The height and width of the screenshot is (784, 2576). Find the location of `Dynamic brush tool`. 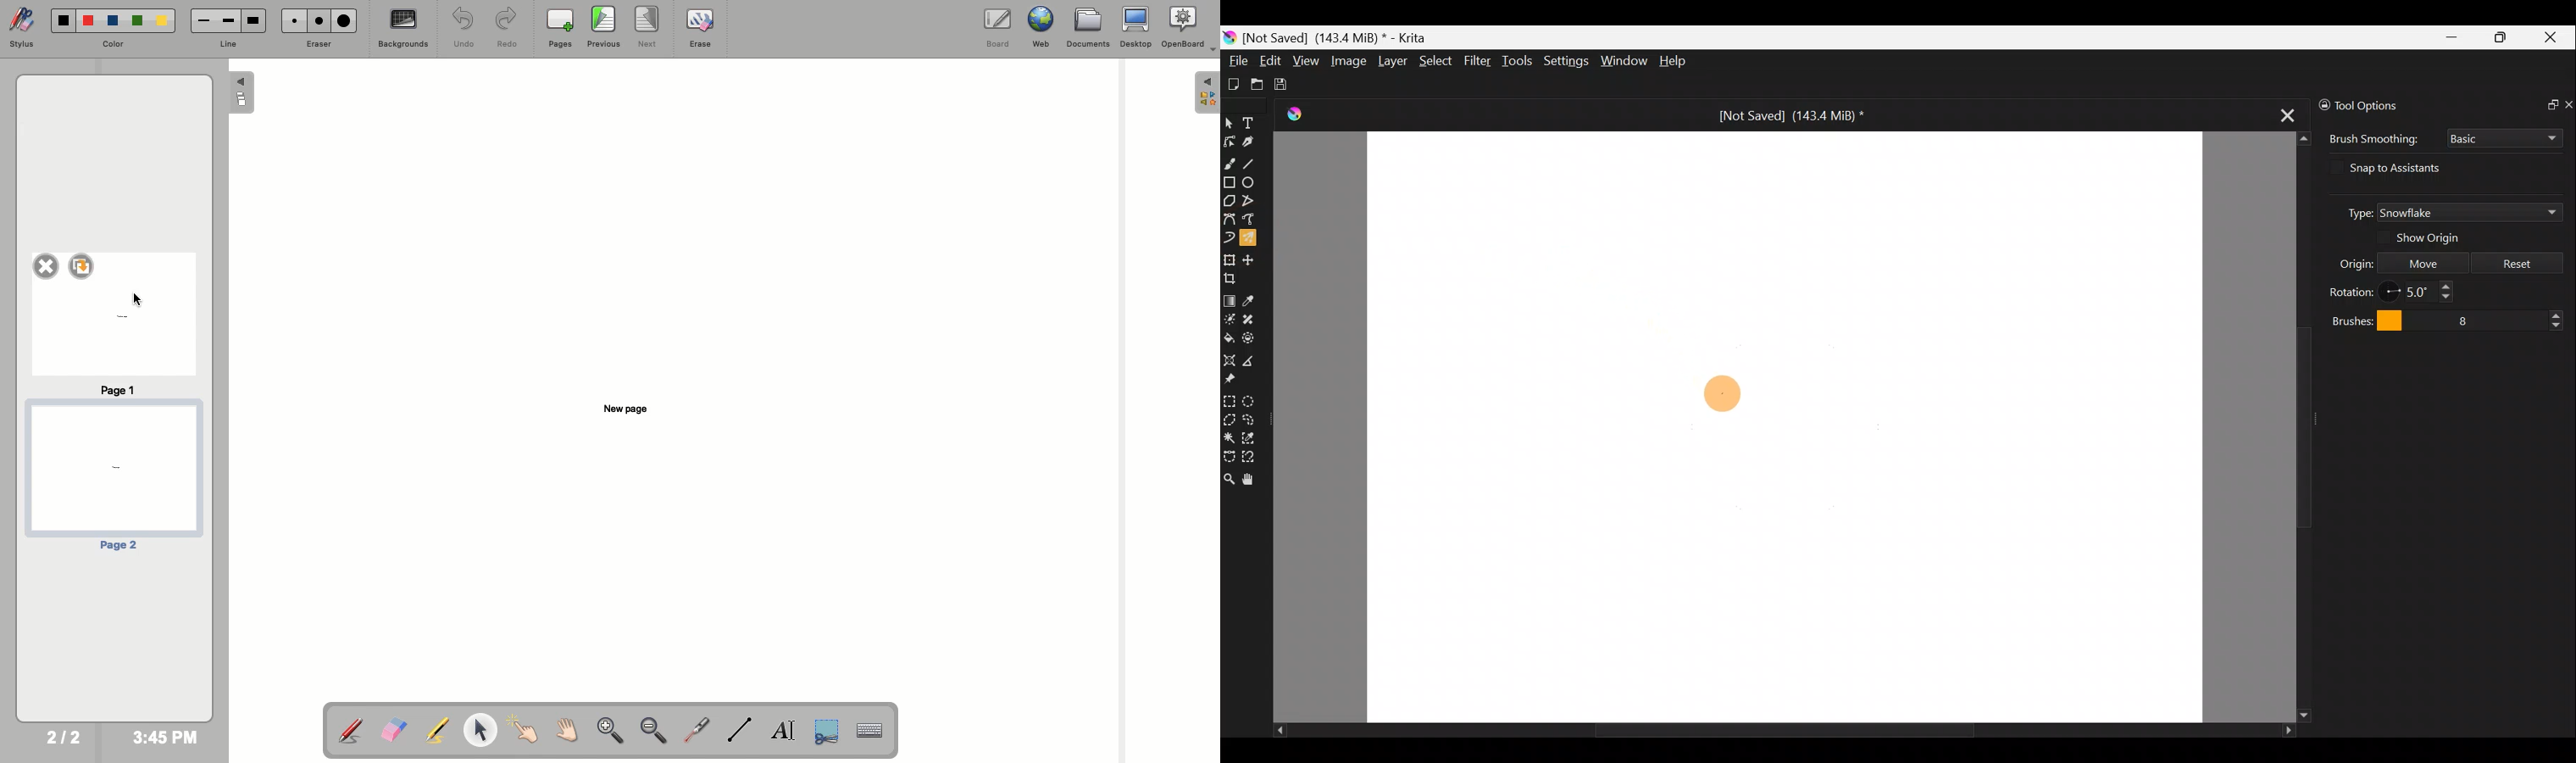

Dynamic brush tool is located at coordinates (1229, 237).